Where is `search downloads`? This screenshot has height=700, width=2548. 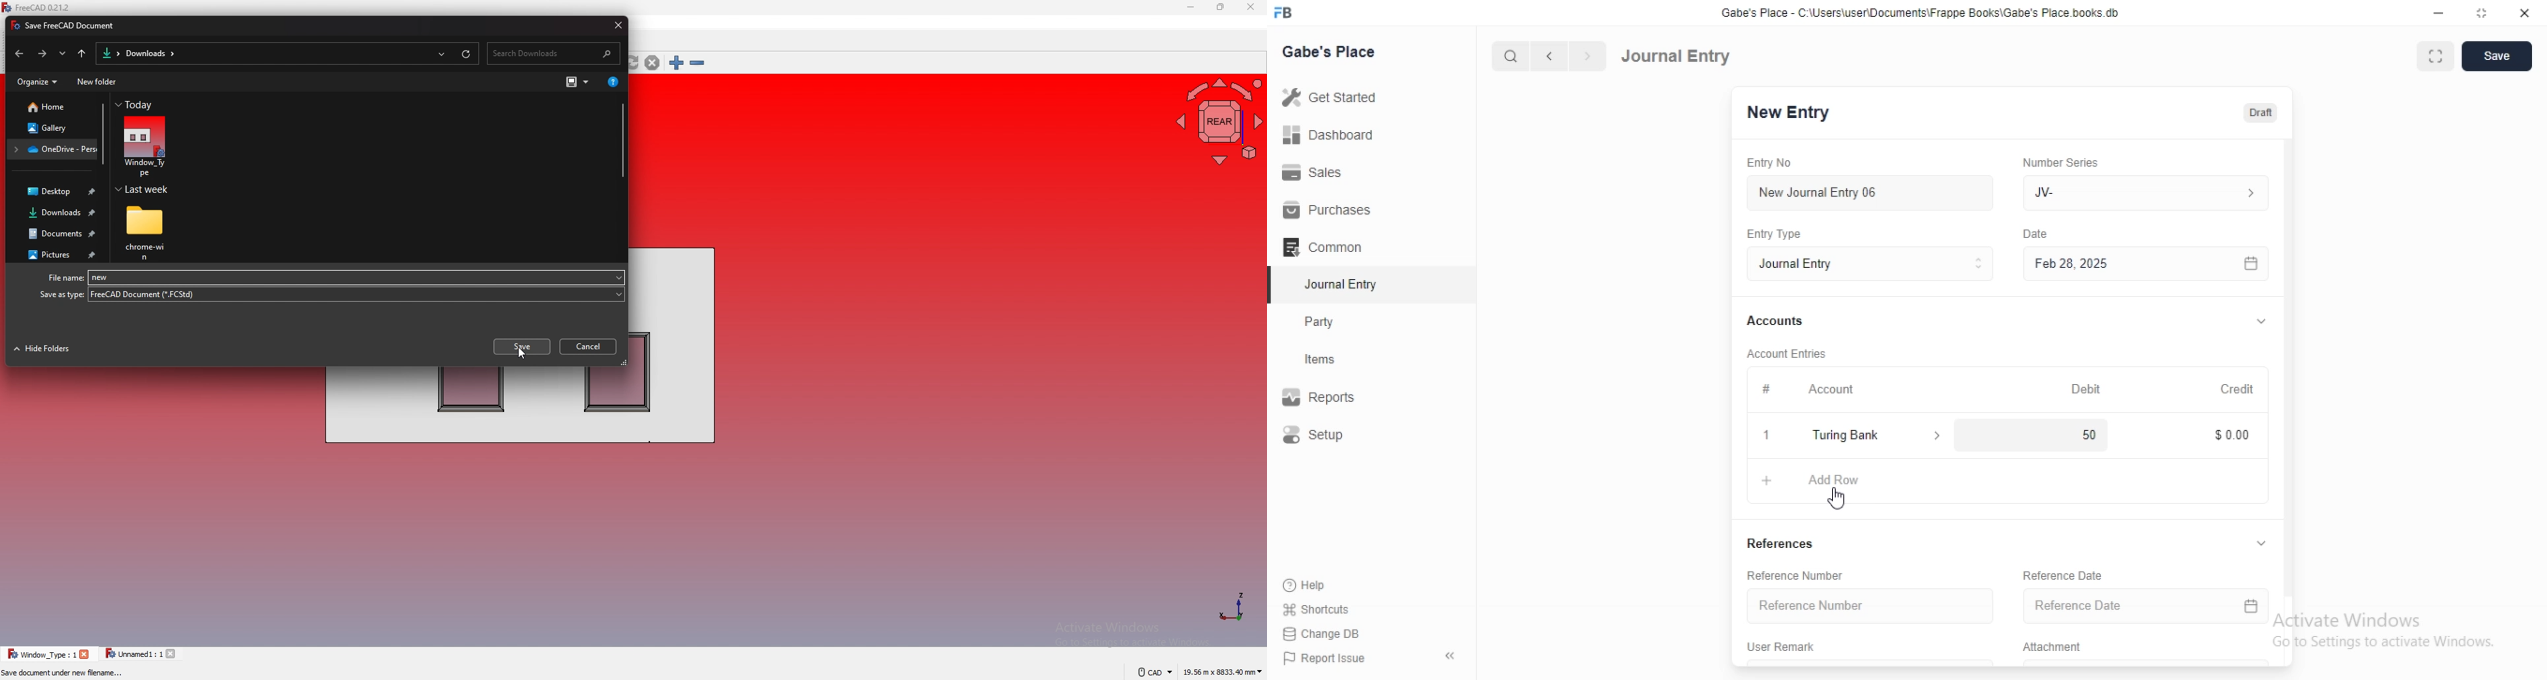 search downloads is located at coordinates (556, 52).